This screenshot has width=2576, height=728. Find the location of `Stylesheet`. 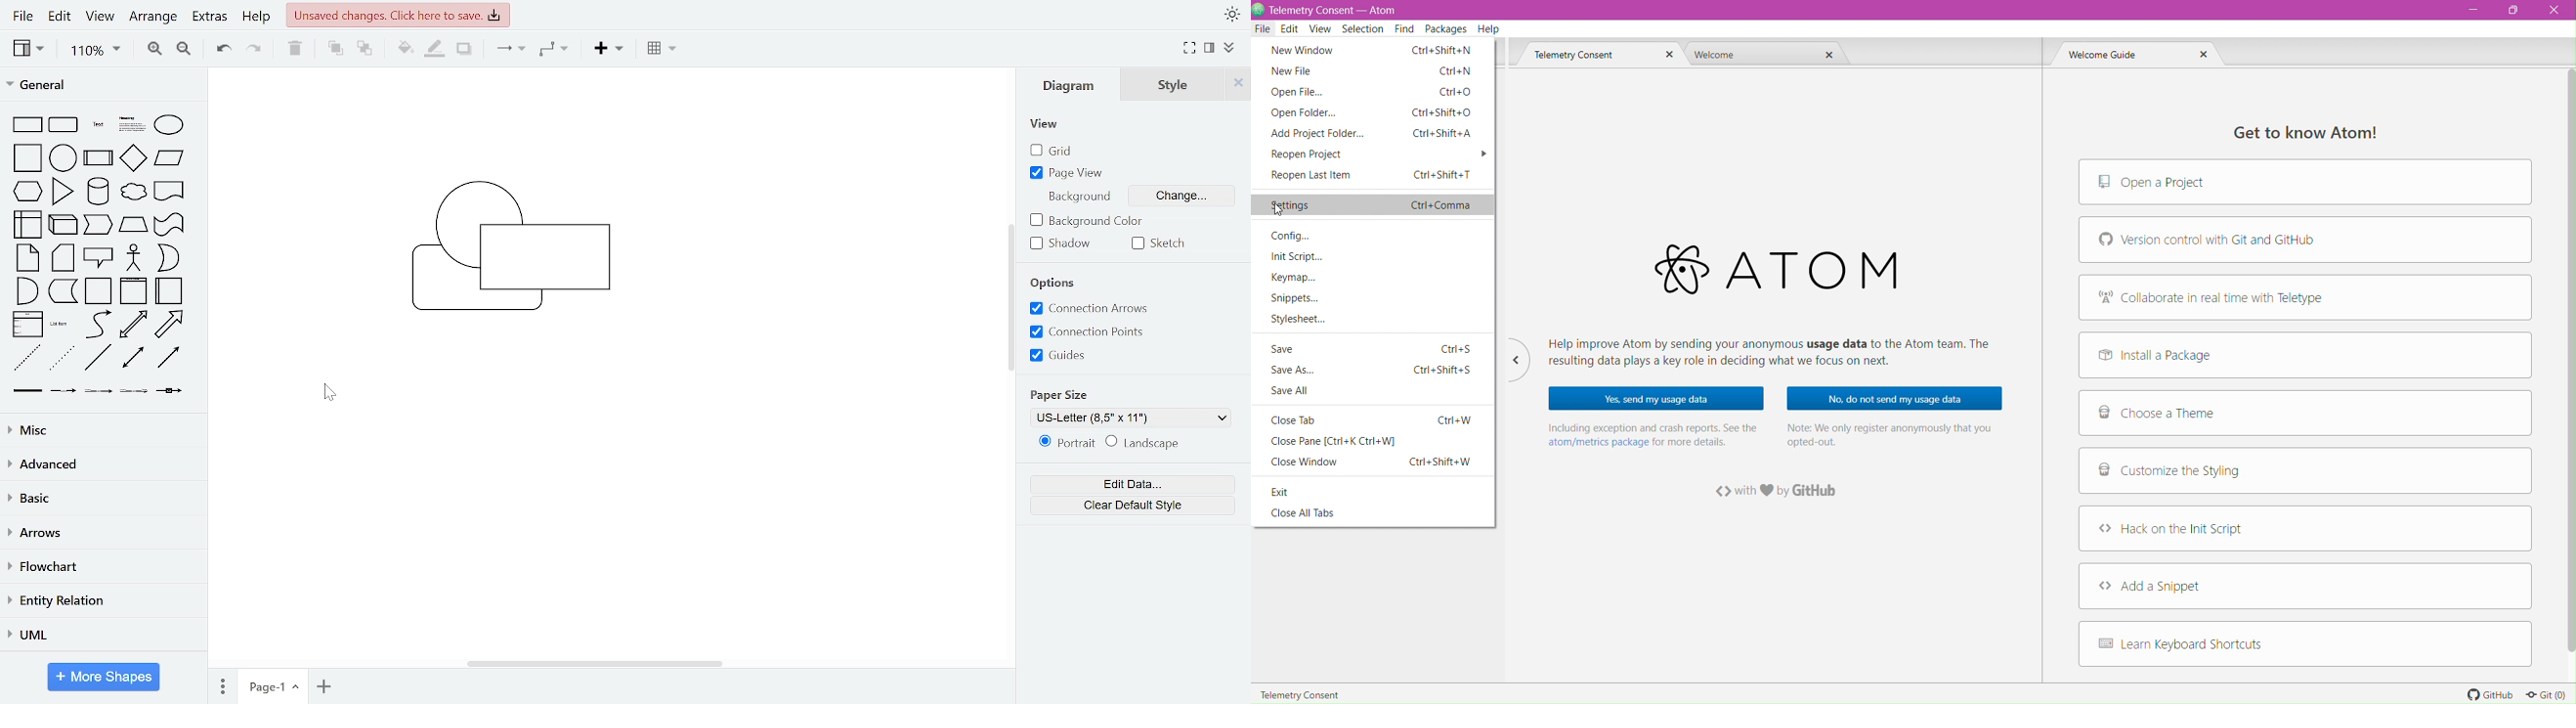

Stylesheet is located at coordinates (1309, 319).